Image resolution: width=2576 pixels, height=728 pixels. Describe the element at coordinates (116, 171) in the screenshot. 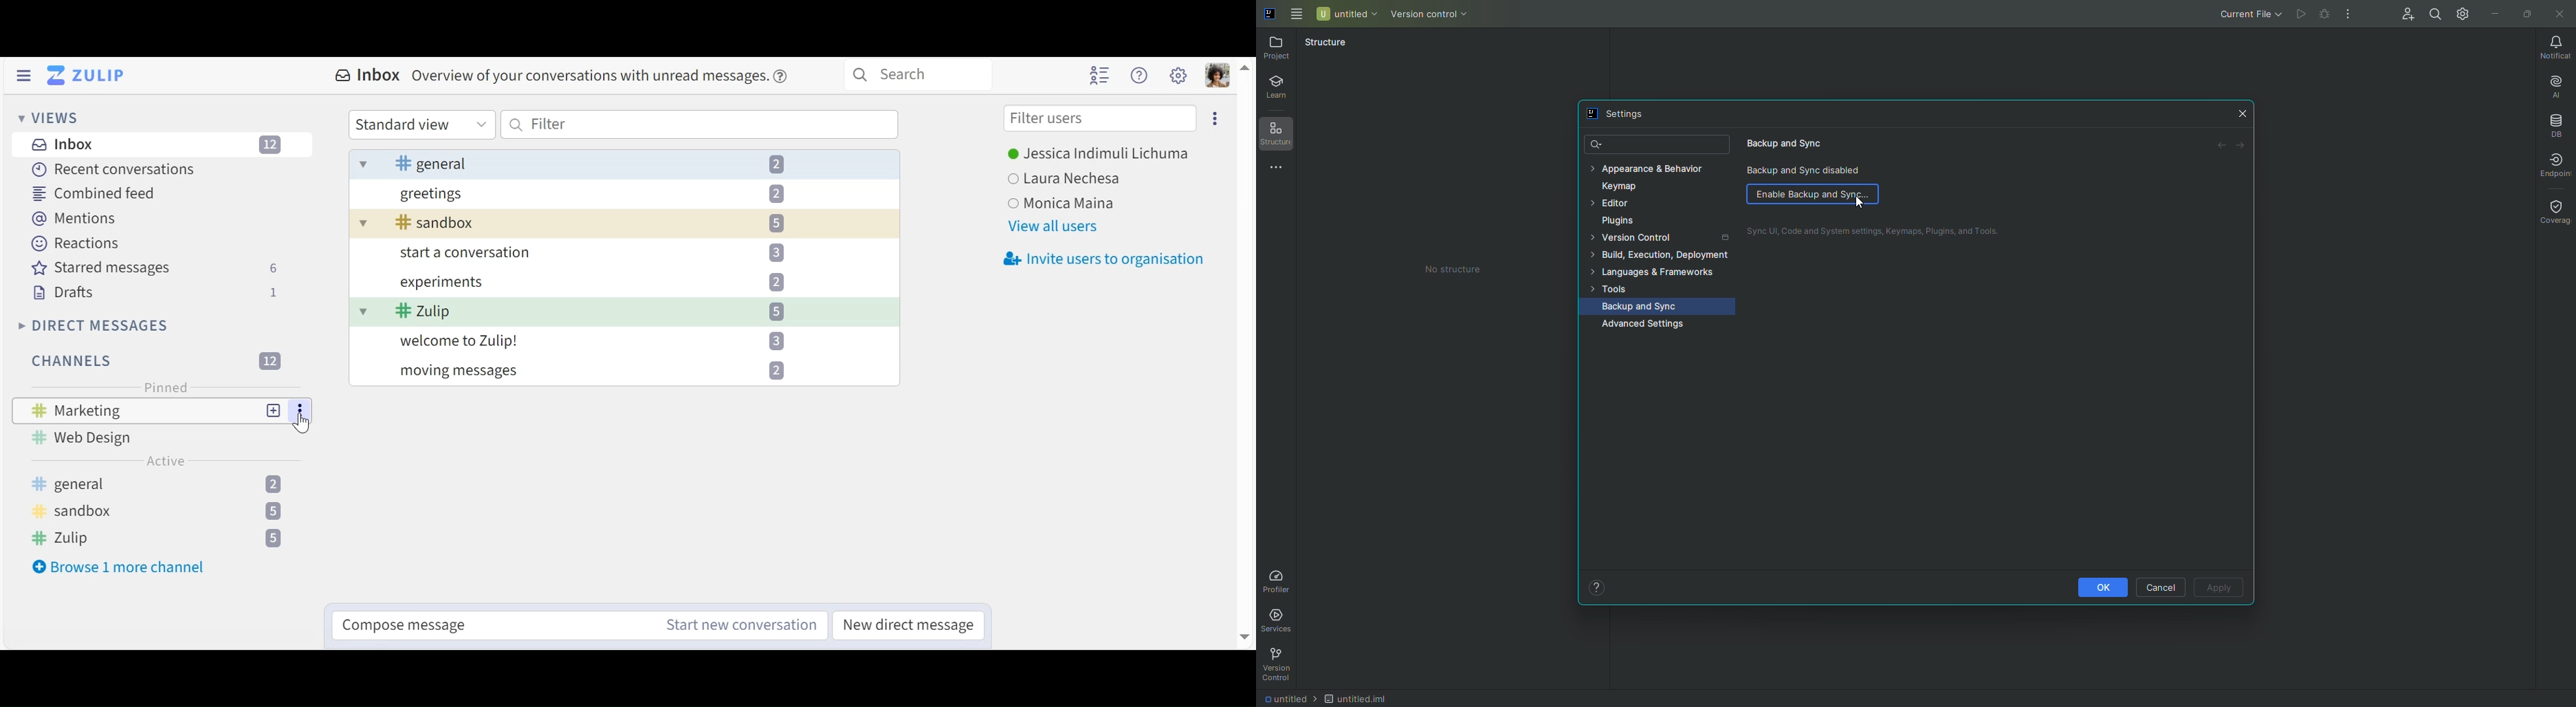

I see `Recent Conversation` at that location.